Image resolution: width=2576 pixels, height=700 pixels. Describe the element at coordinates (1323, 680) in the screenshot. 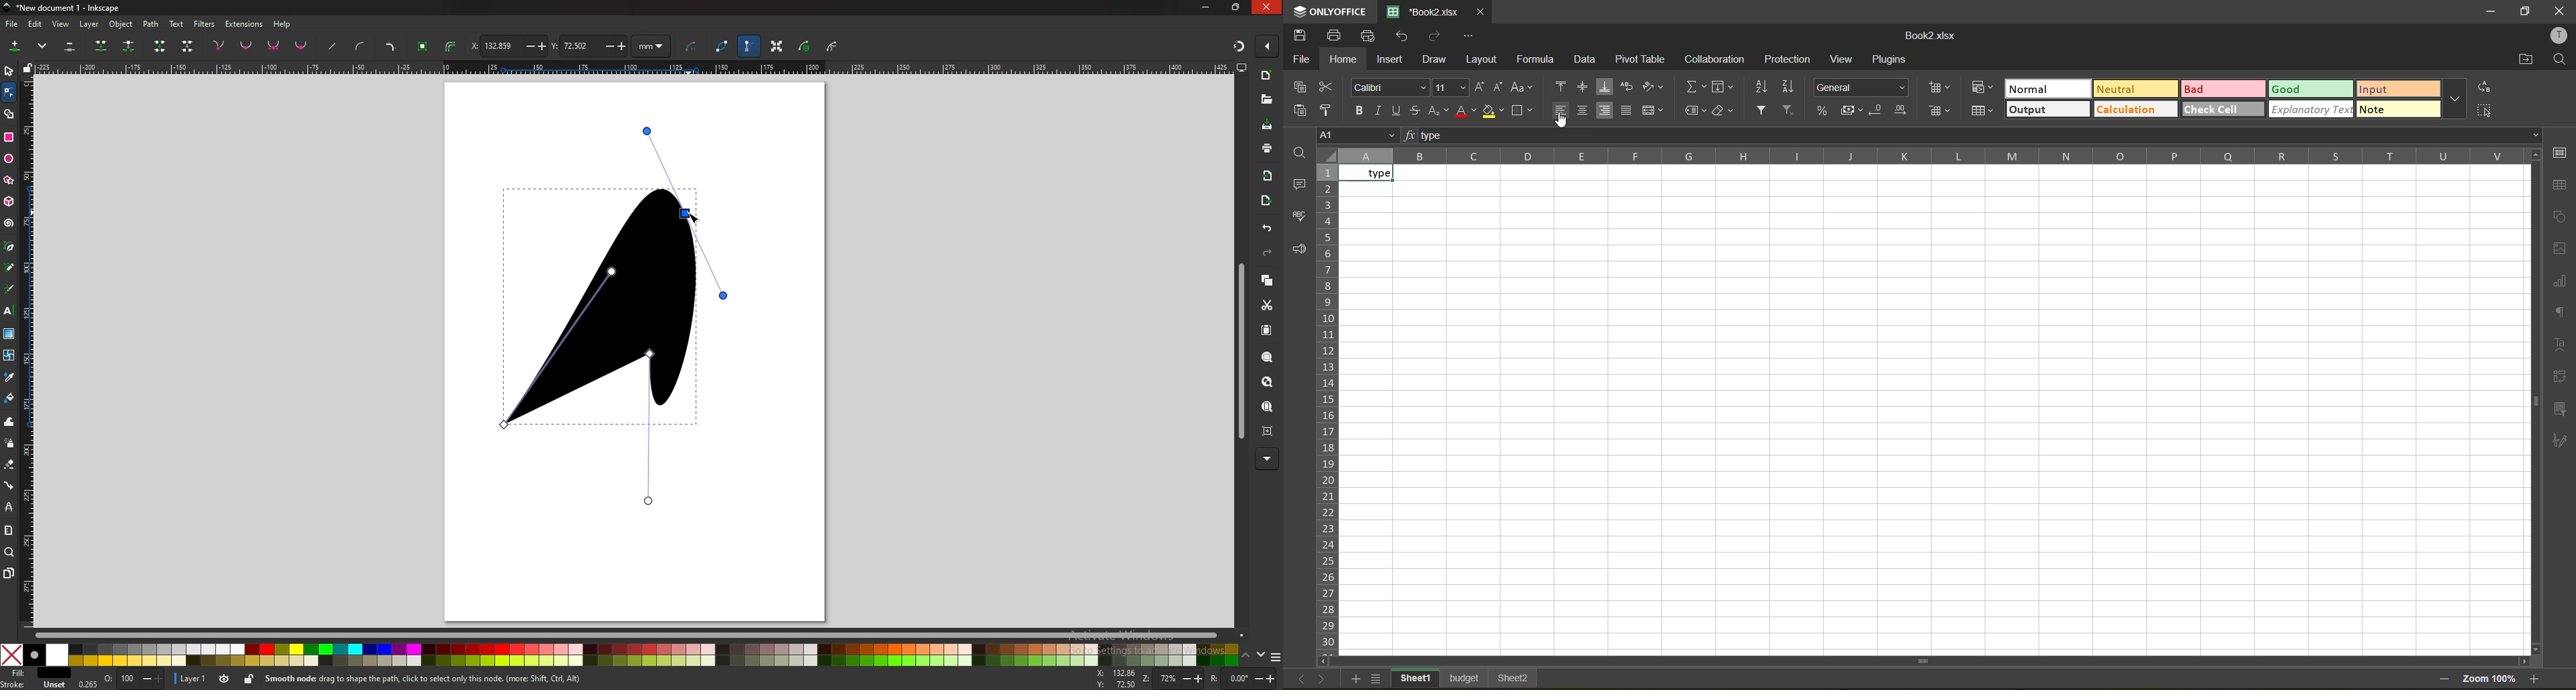

I see `next` at that location.